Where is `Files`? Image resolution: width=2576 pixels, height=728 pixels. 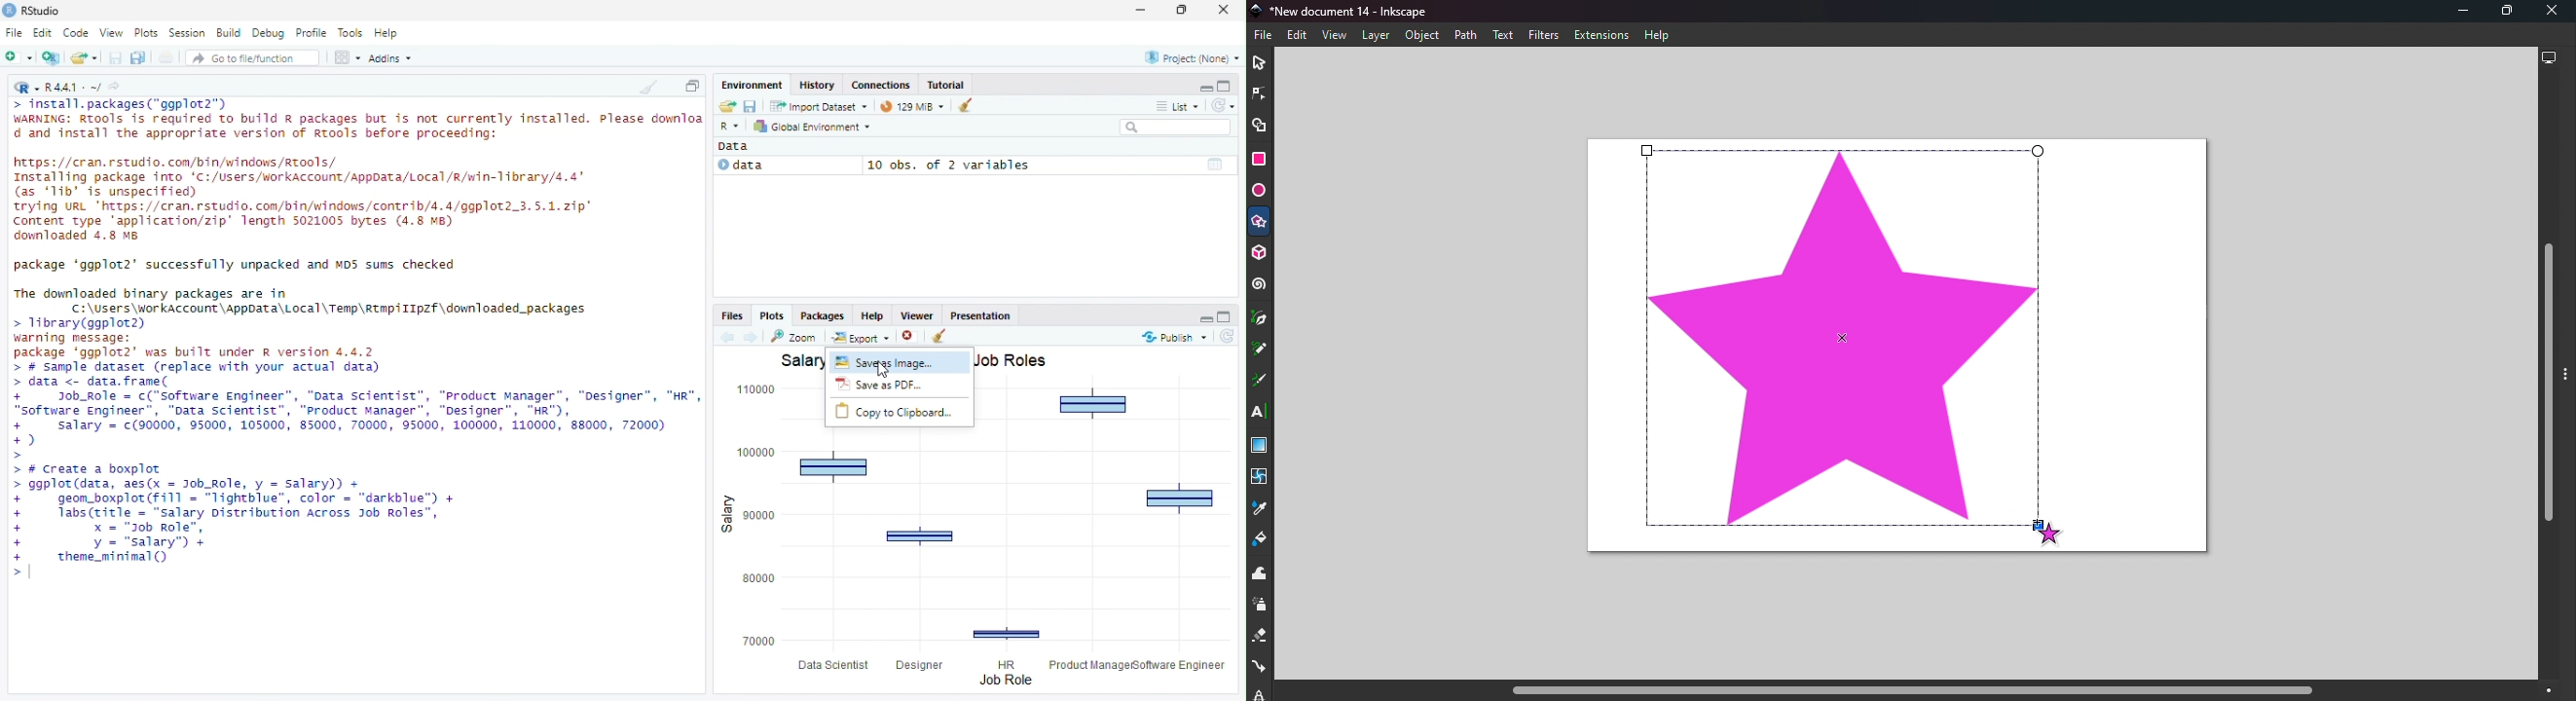
Files is located at coordinates (733, 315).